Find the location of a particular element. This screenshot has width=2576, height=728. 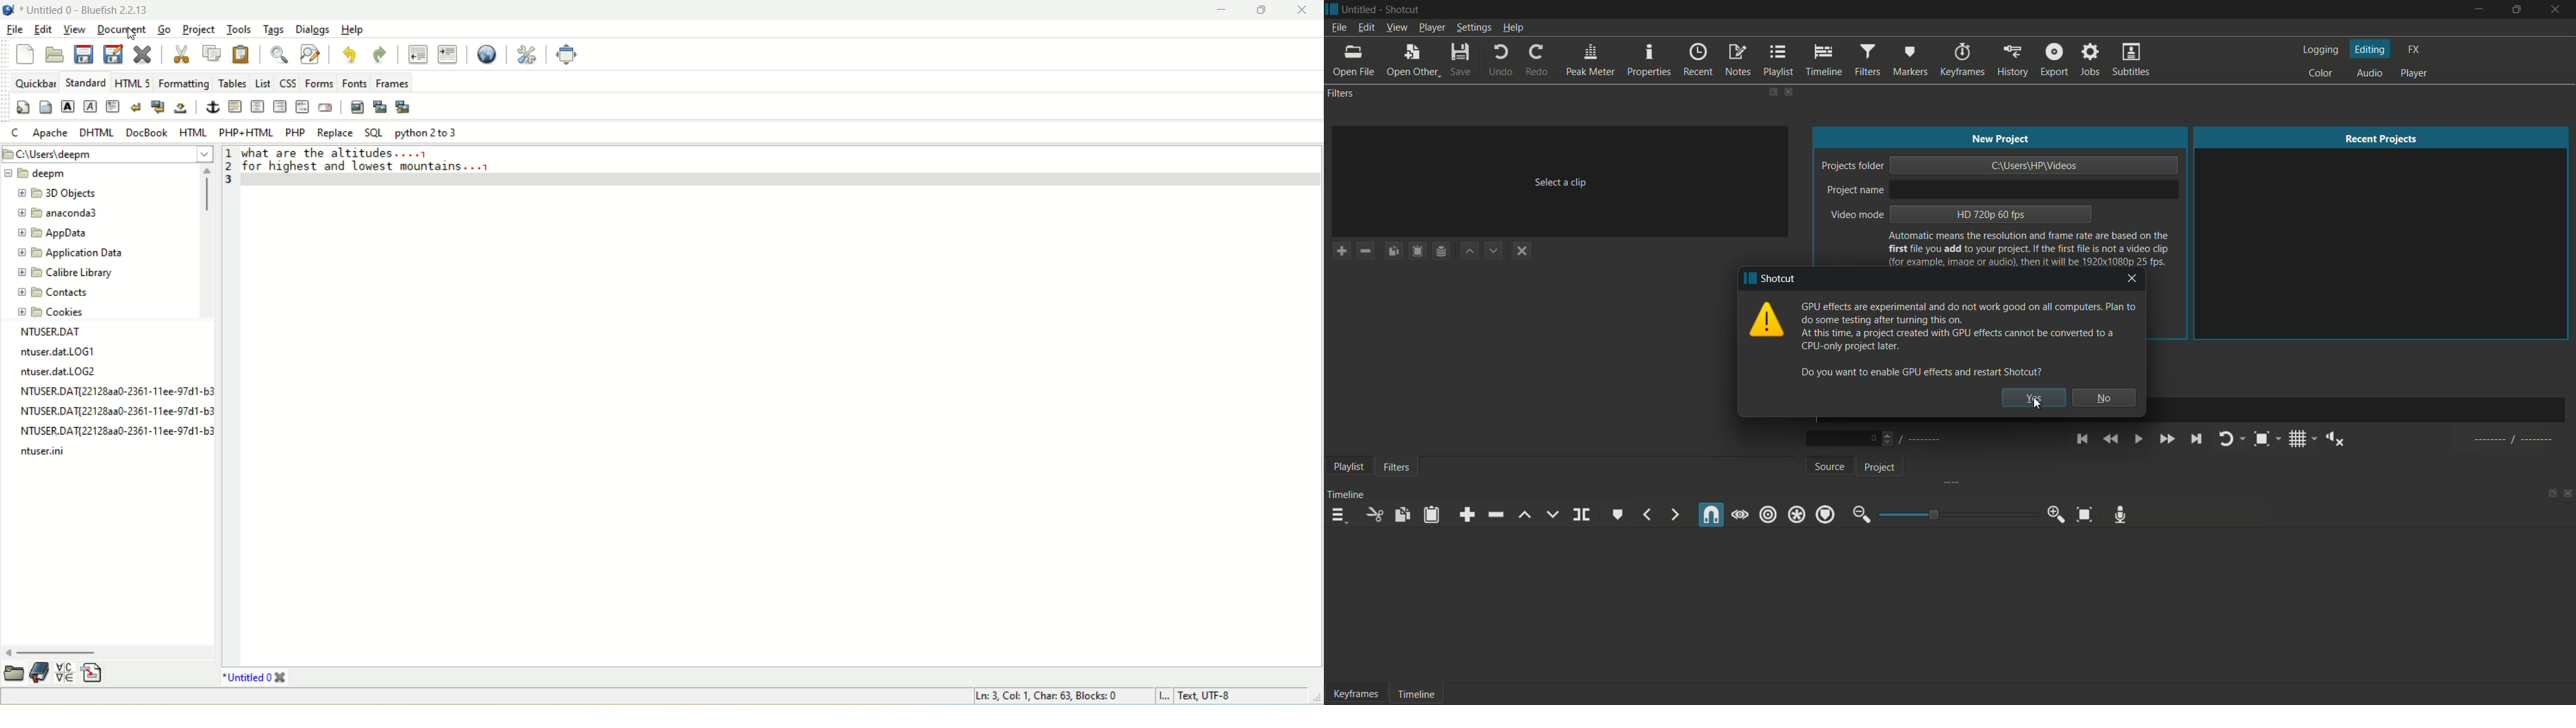

indent is located at coordinates (447, 55).